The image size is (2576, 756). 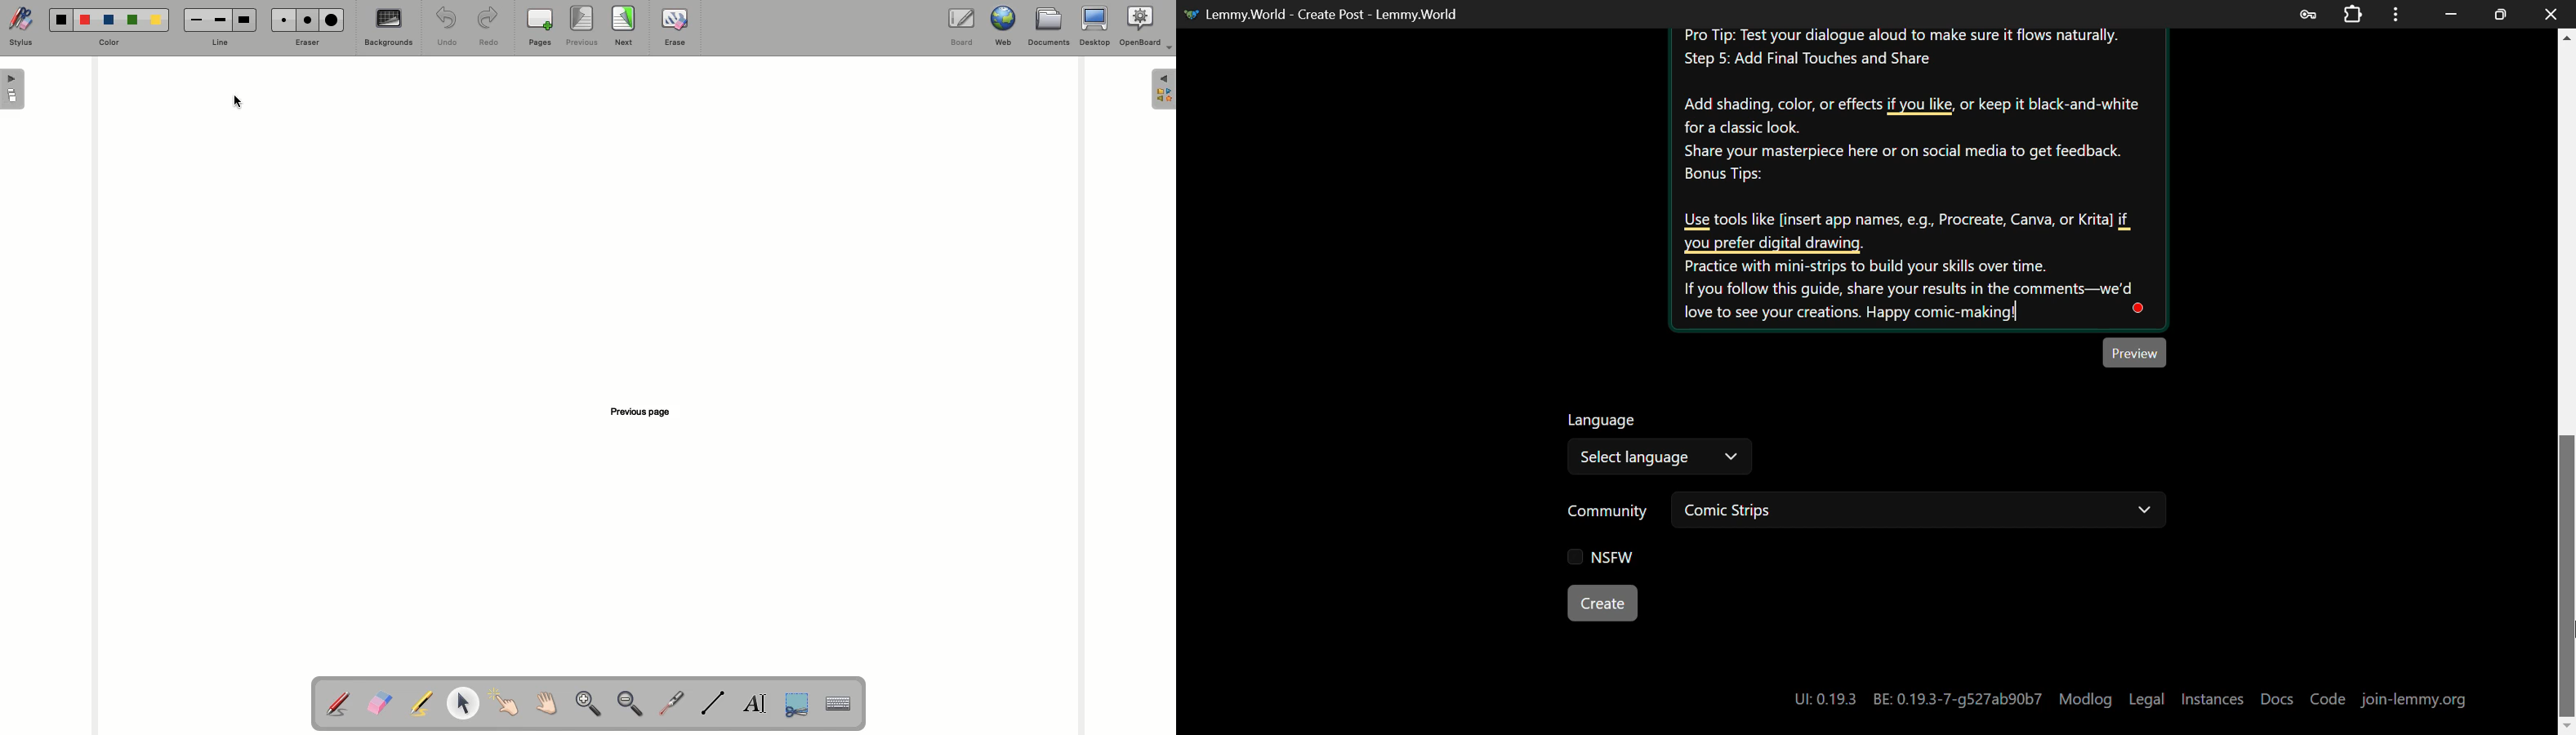 What do you see at coordinates (544, 702) in the screenshot?
I see `Move page` at bounding box center [544, 702].